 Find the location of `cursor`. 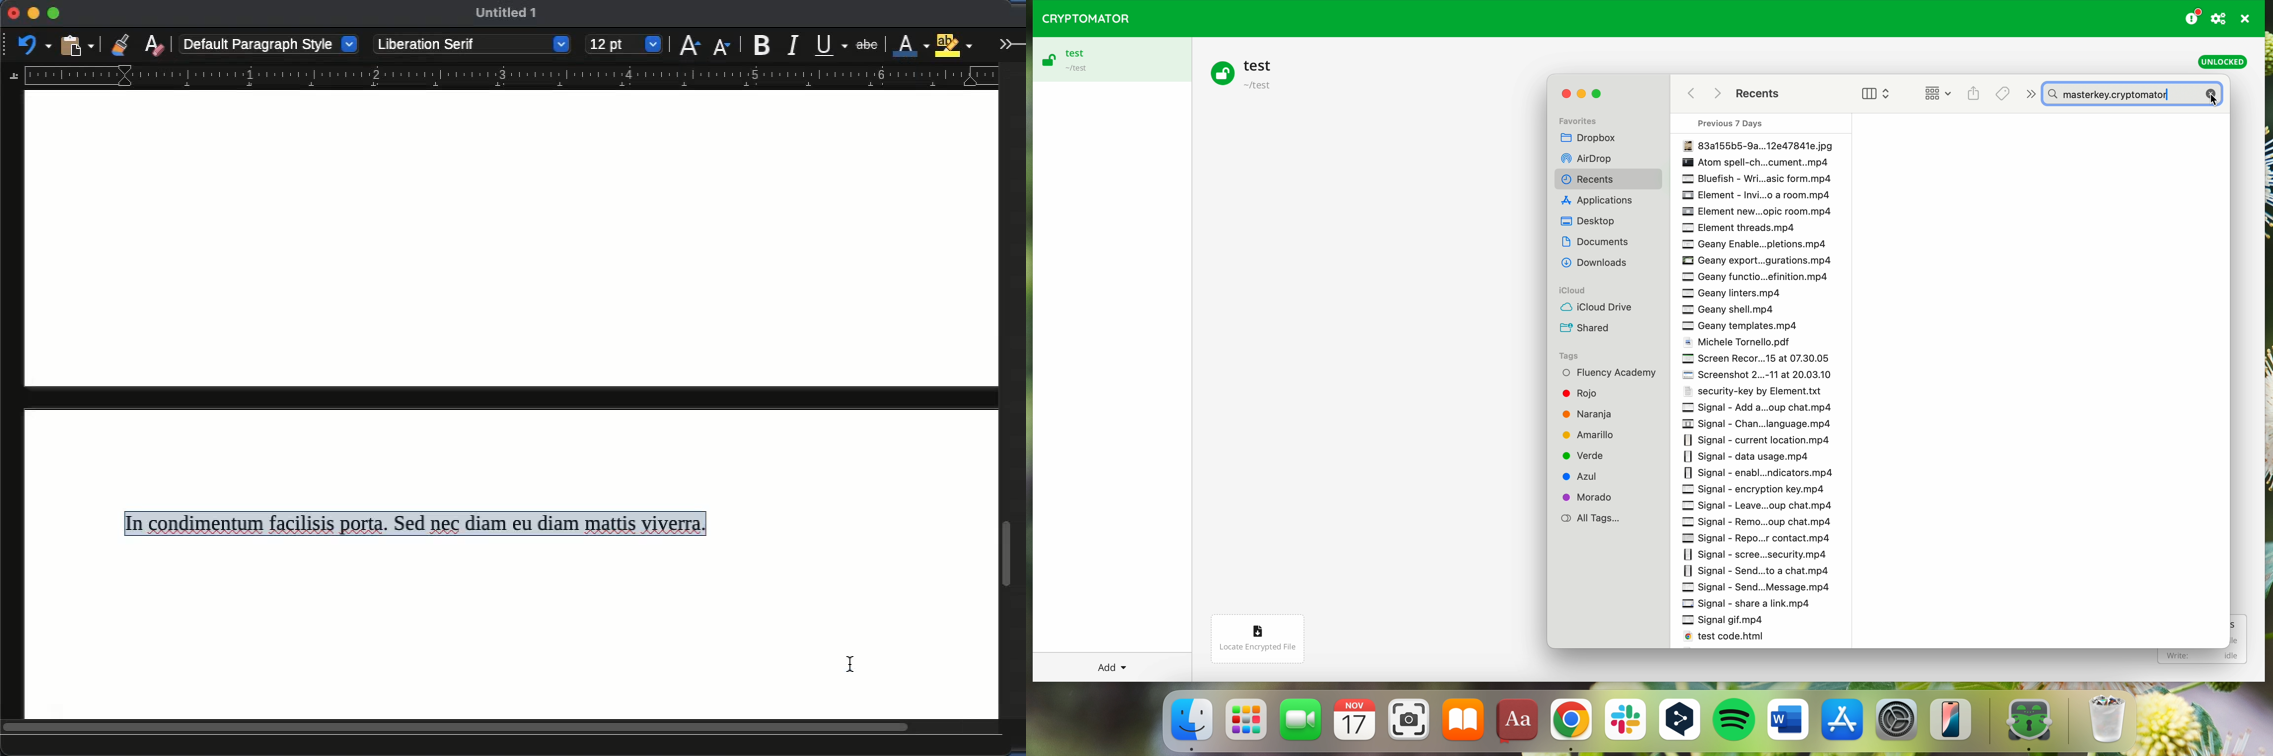

cursor is located at coordinates (2212, 100).